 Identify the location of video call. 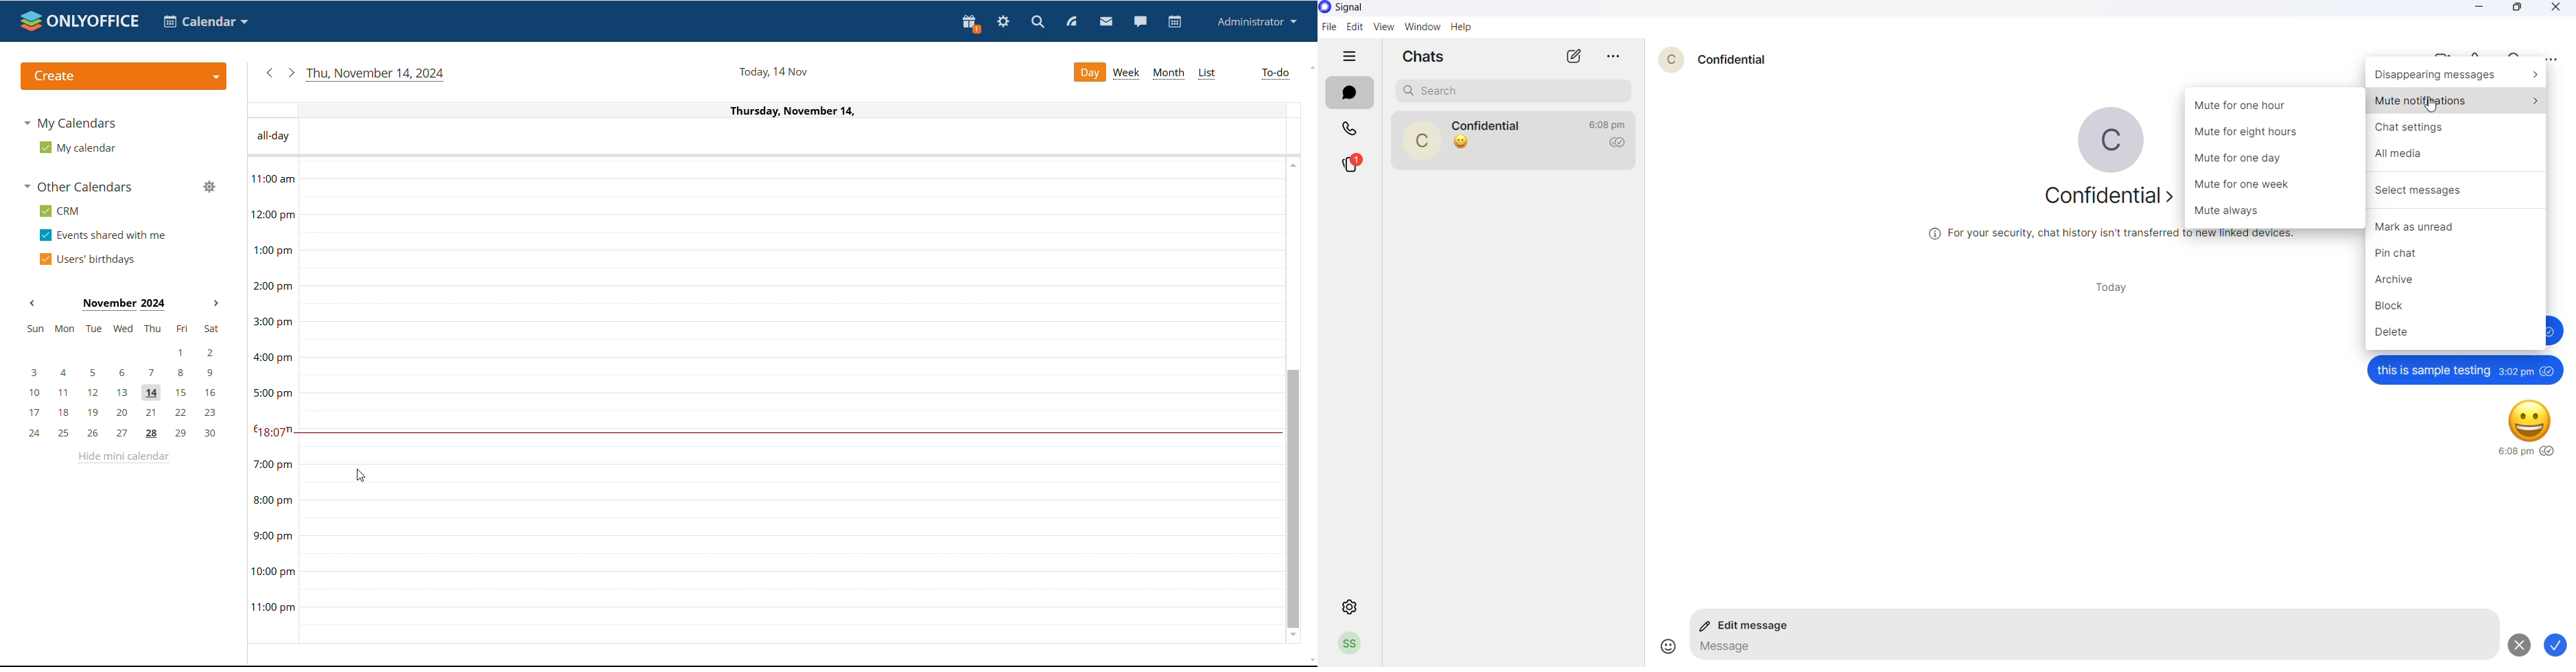
(2436, 53).